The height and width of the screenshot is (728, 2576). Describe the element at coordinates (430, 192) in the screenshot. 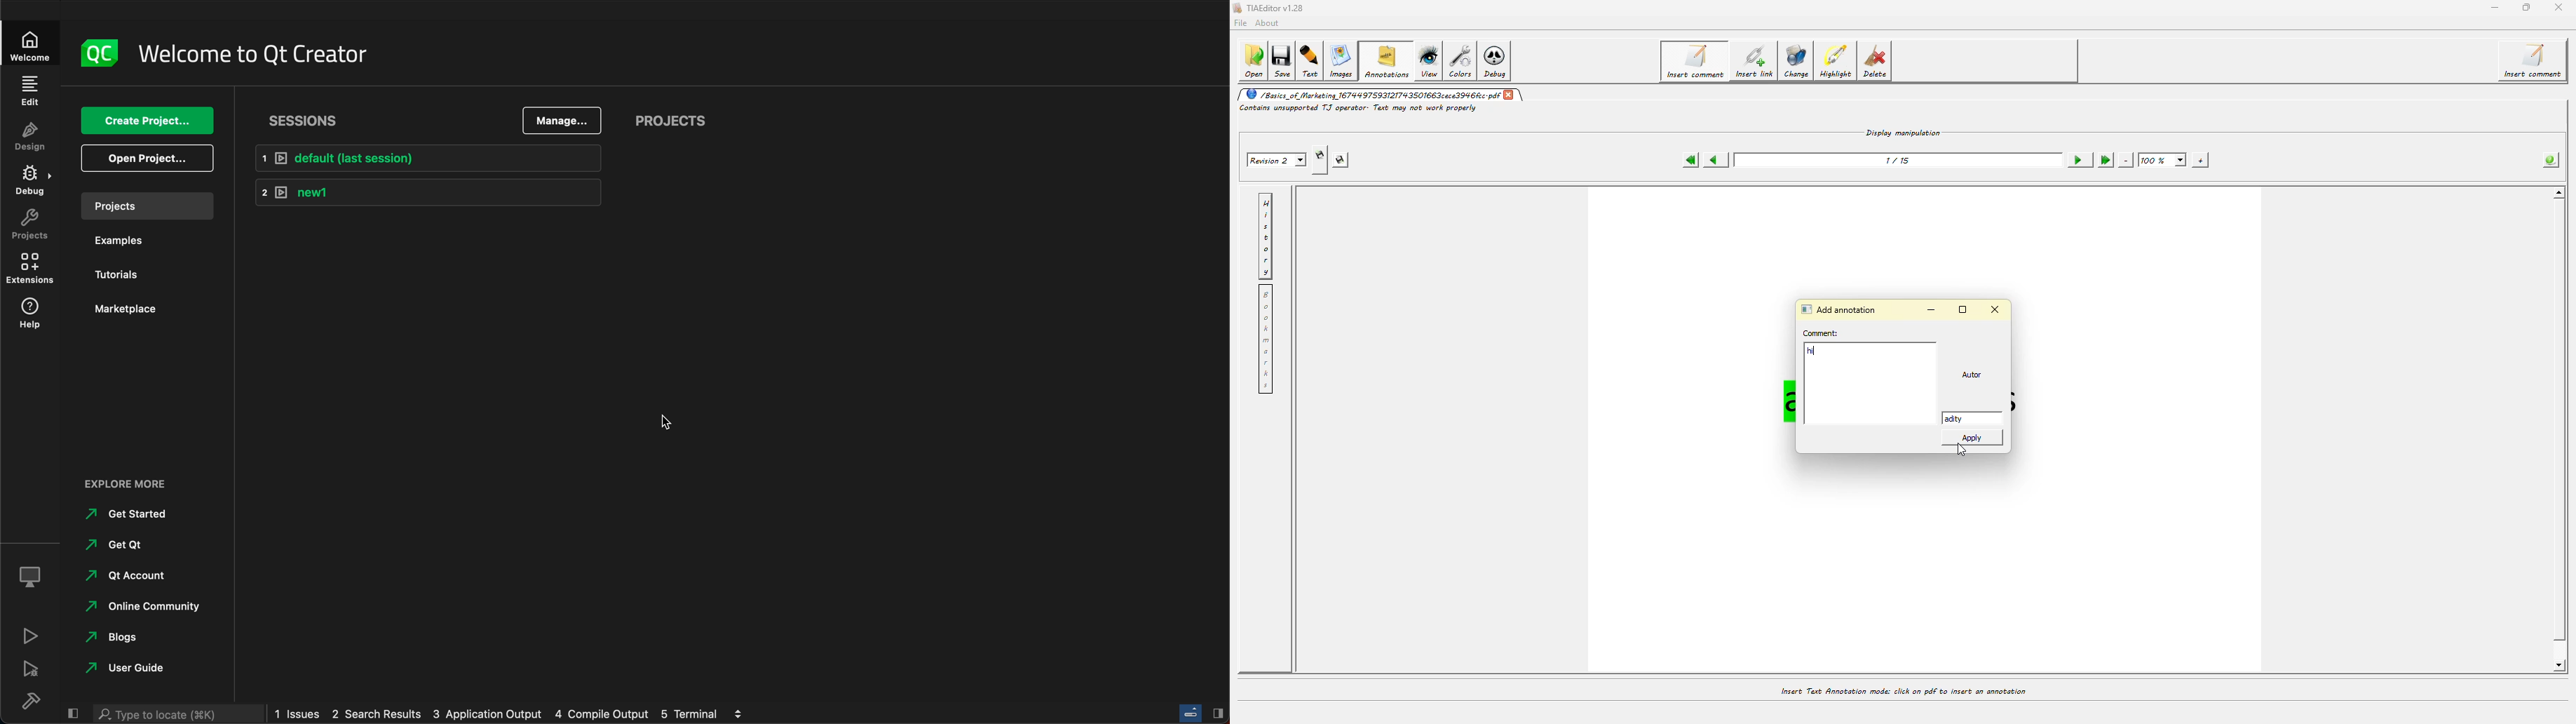

I see `1 new1` at that location.